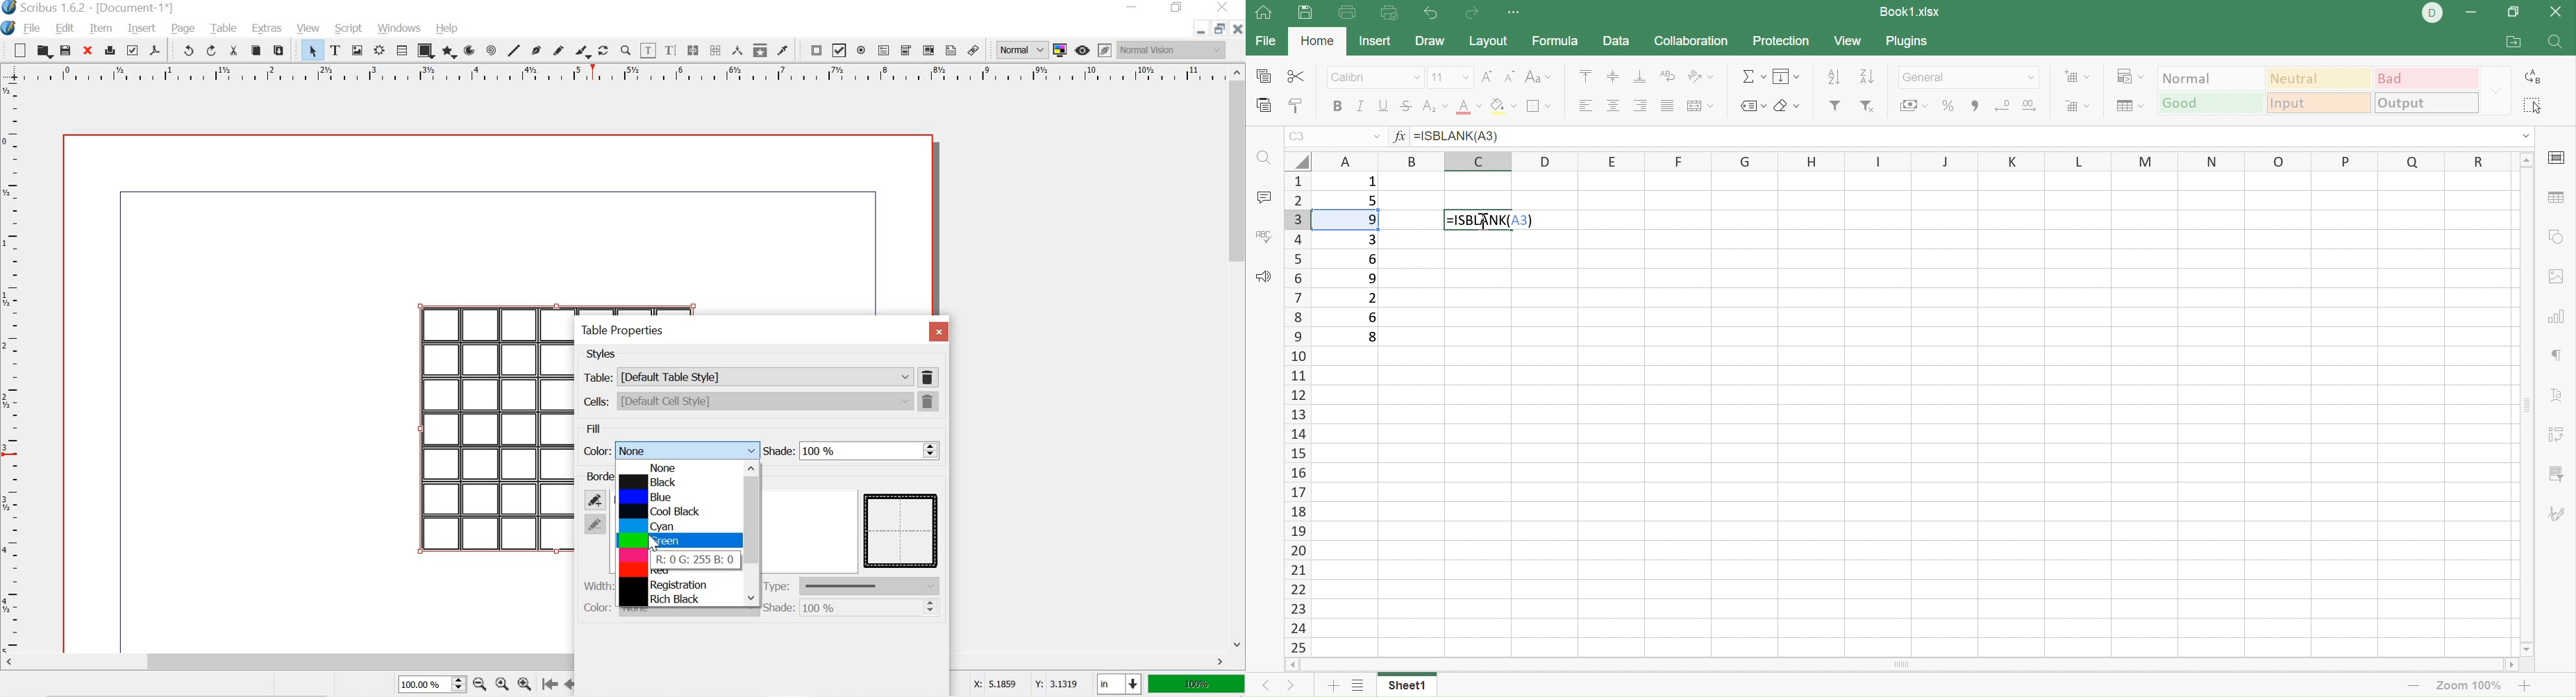 Image resolution: width=2576 pixels, height=700 pixels. Describe the element at coordinates (357, 50) in the screenshot. I see `image frame` at that location.